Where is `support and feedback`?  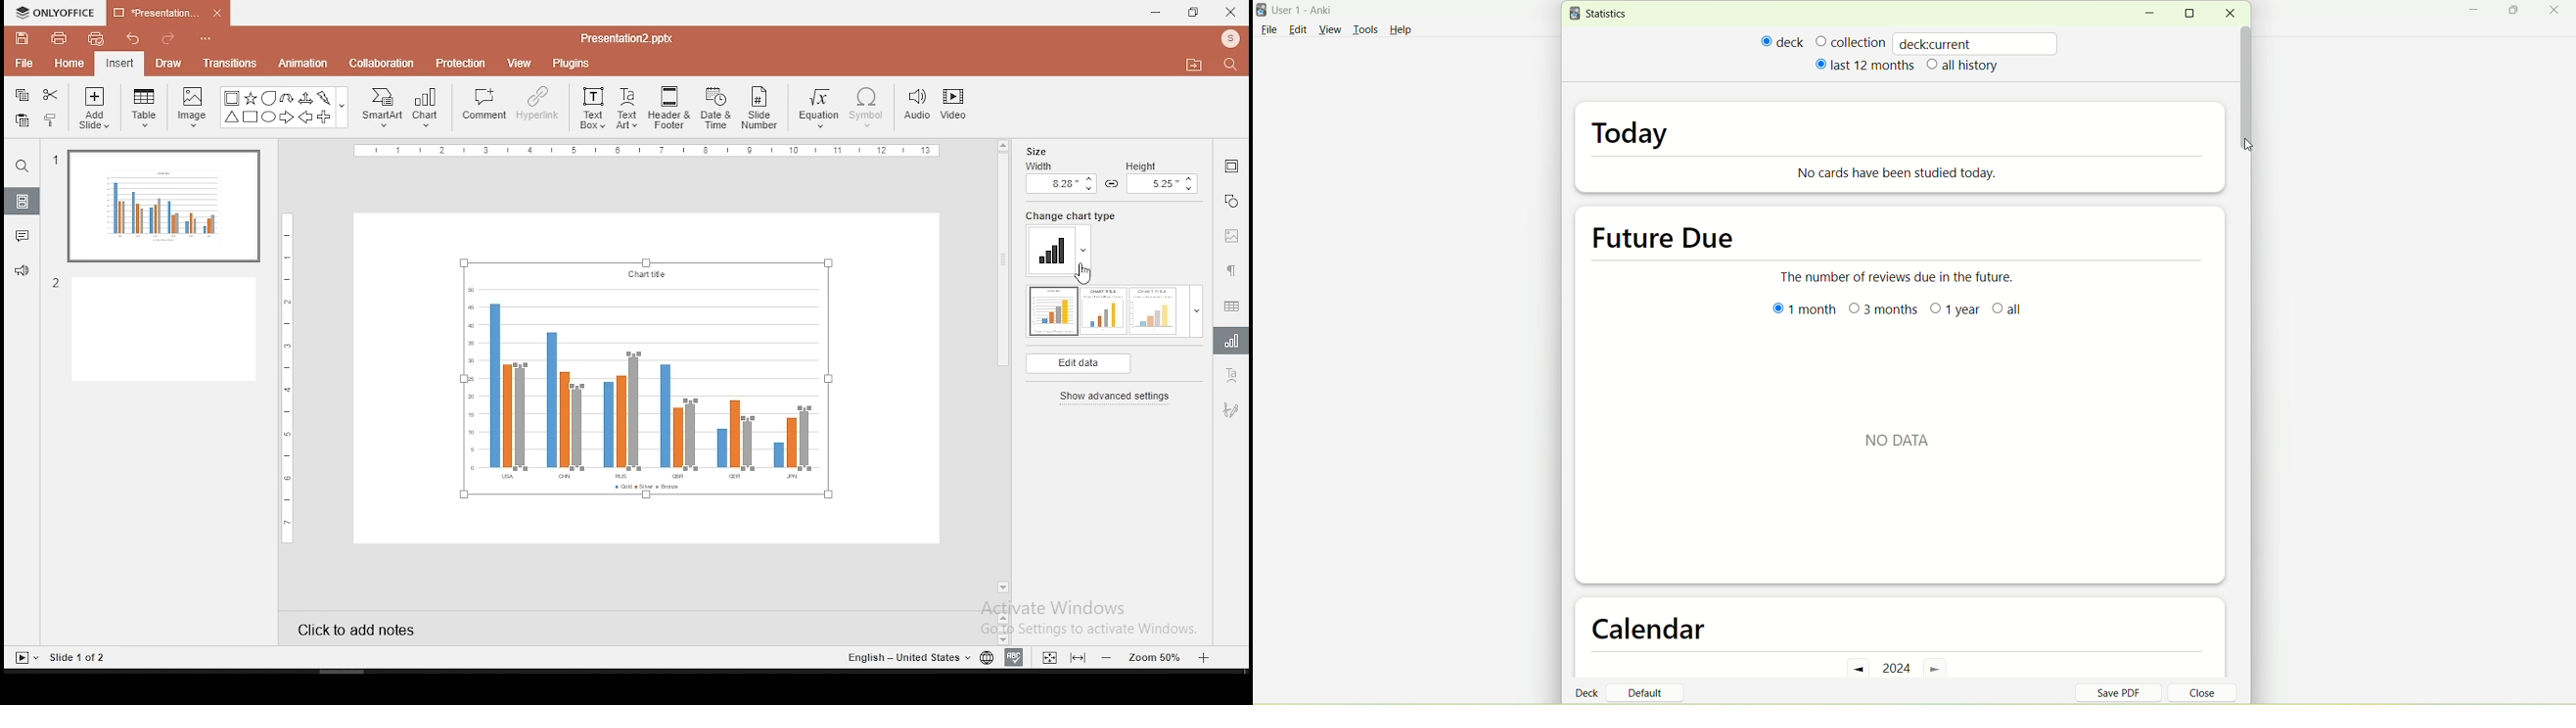 support and feedback is located at coordinates (22, 273).